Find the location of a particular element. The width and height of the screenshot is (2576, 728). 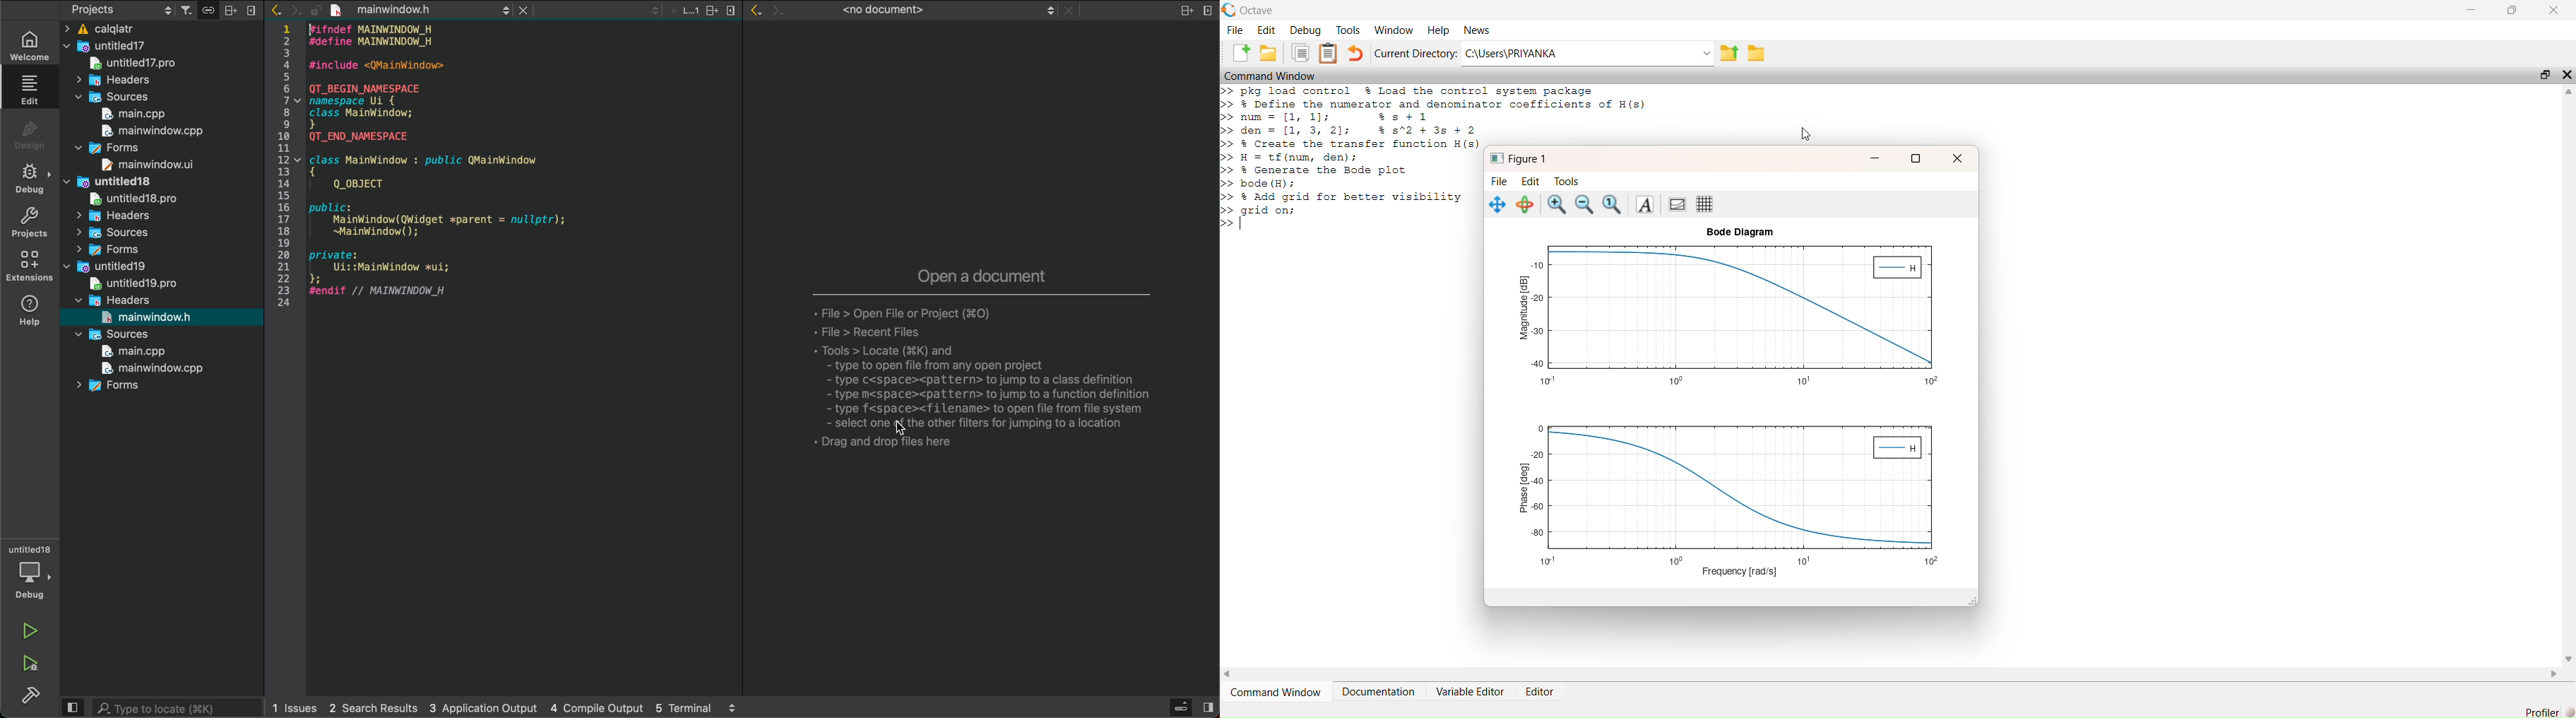

Edit is located at coordinates (1266, 30).